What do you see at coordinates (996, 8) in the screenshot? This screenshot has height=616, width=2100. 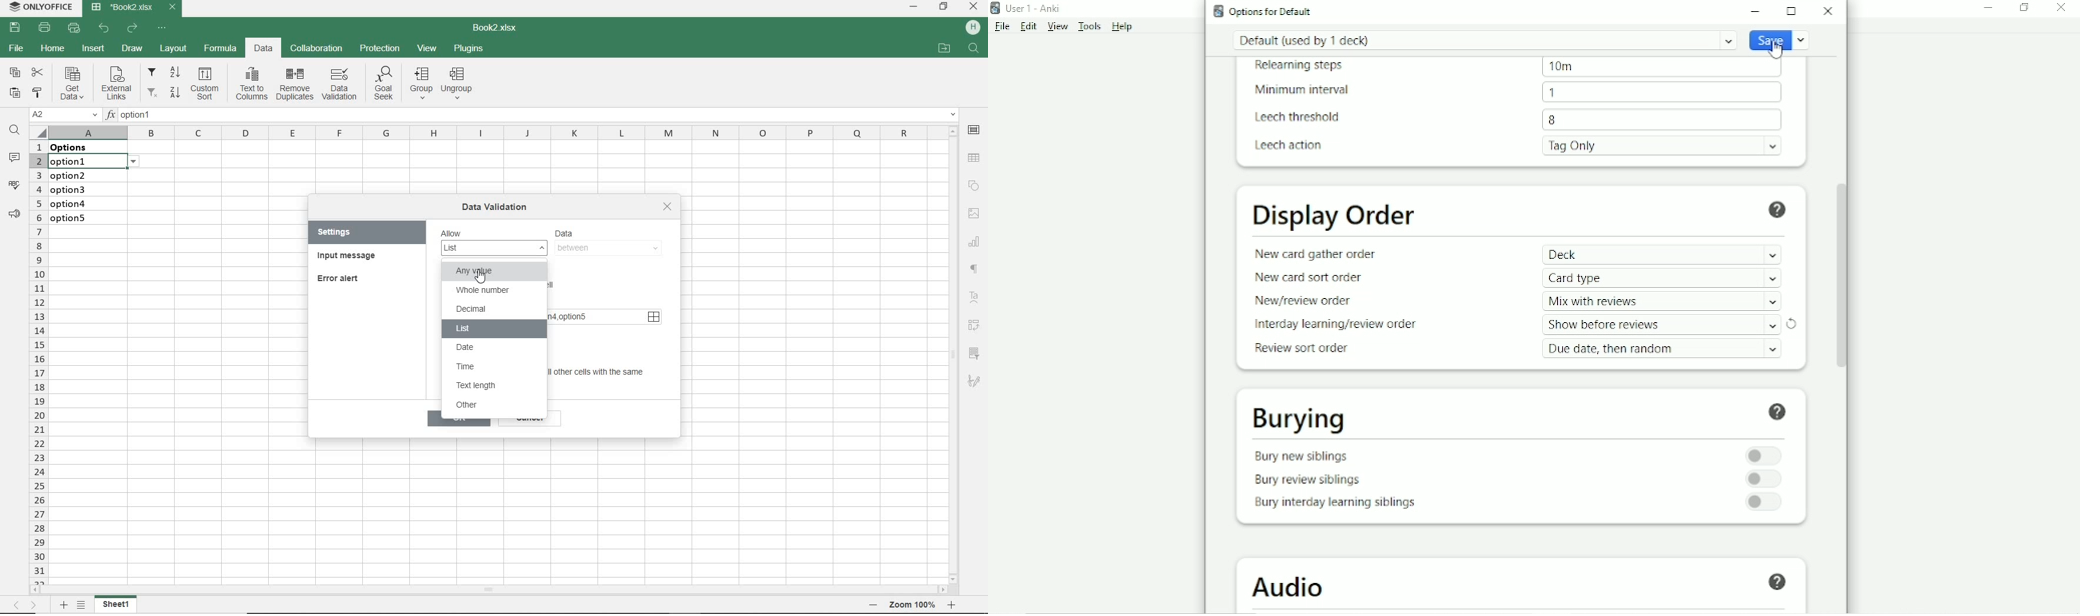 I see `Anki logo` at bounding box center [996, 8].